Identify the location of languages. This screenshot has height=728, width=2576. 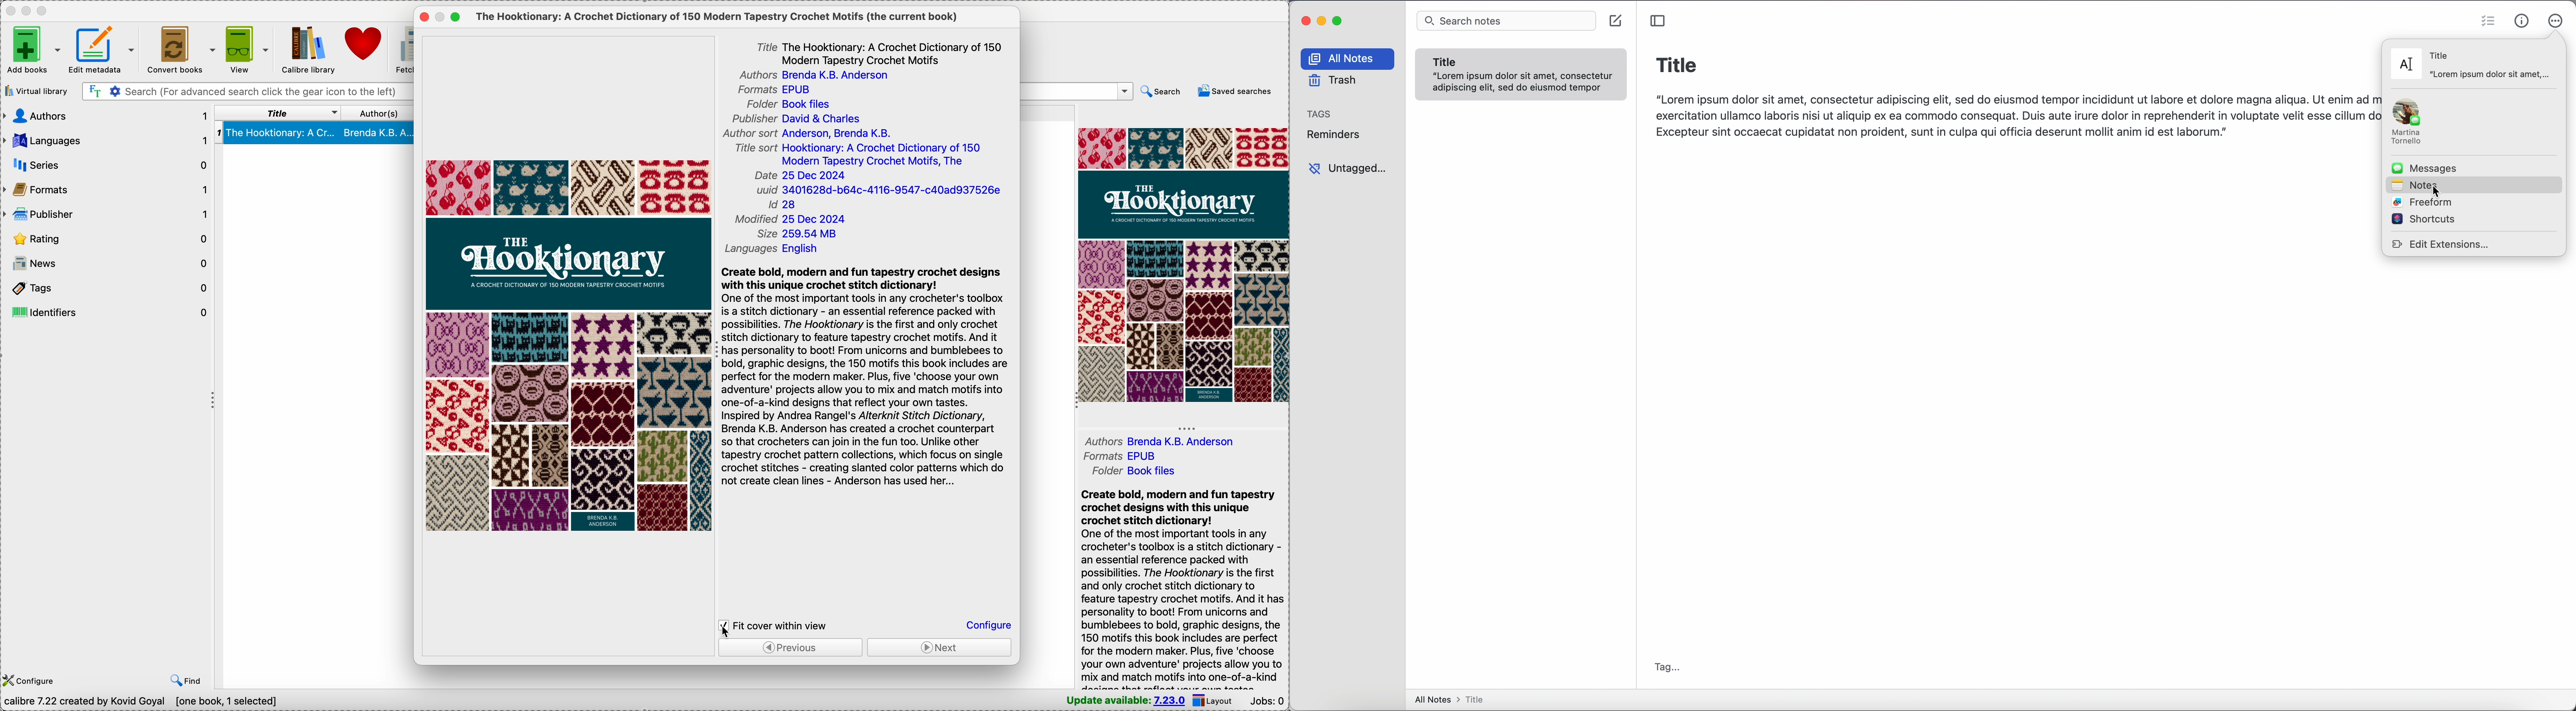
(106, 139).